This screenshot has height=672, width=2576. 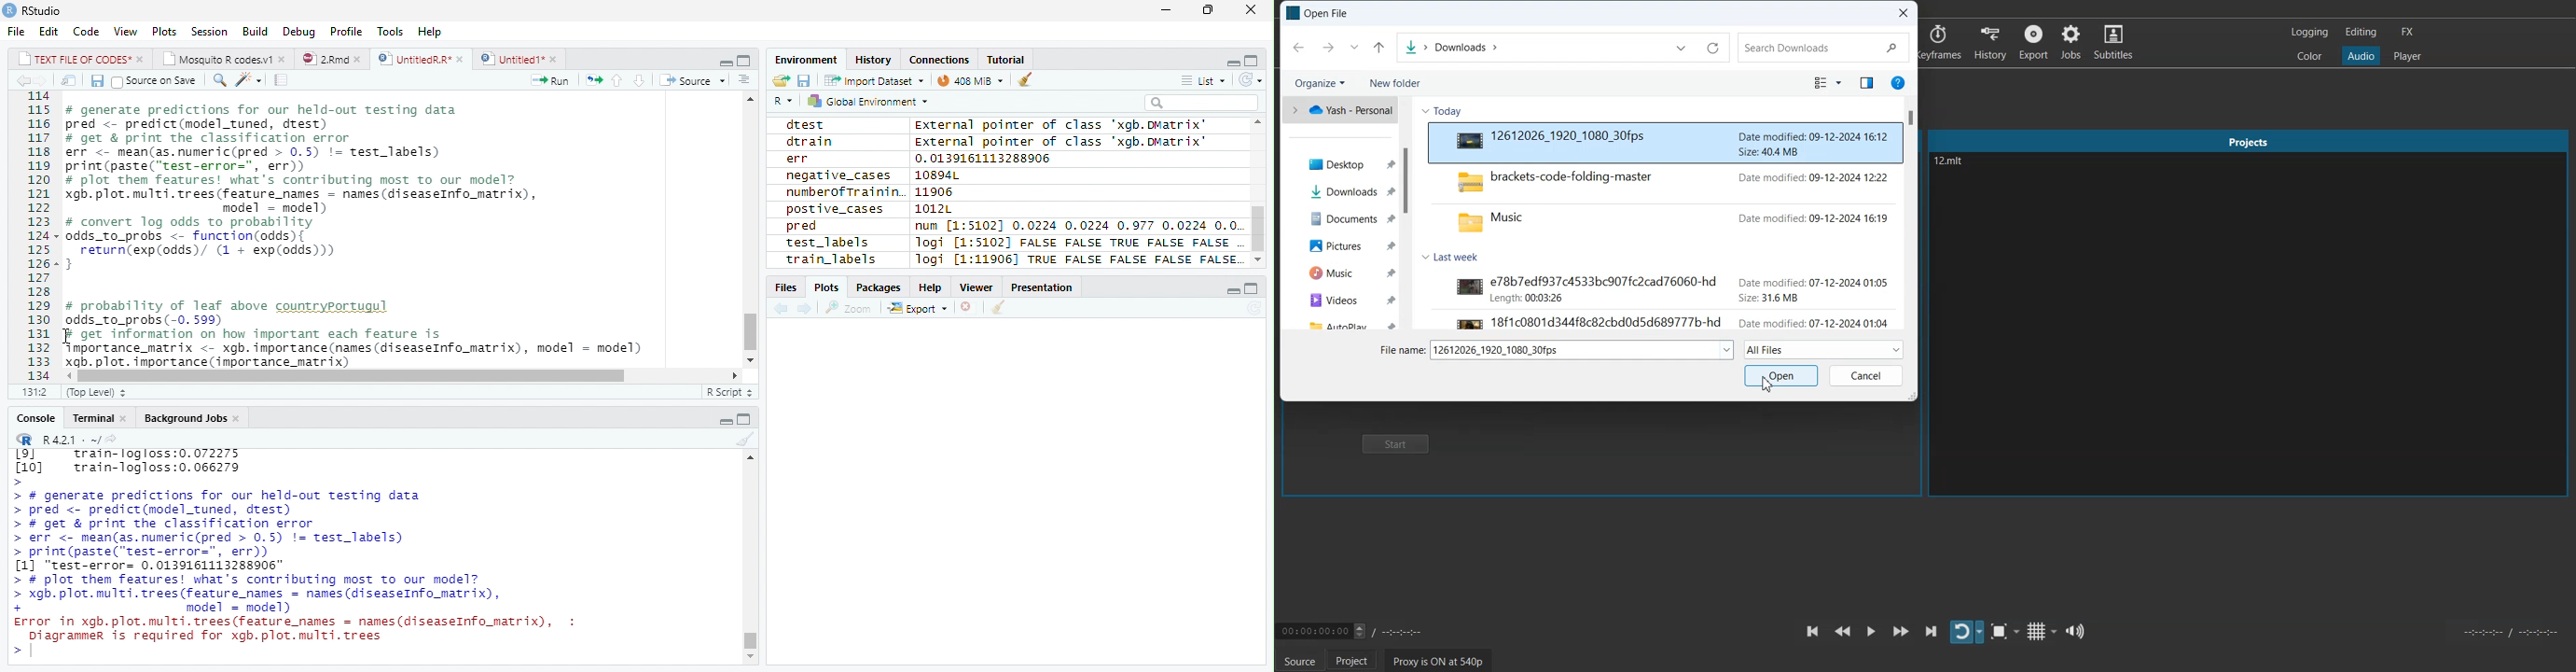 What do you see at coordinates (1077, 259) in the screenshot?
I see `Jogi [1:11906] TRUE FALSE FALSE FALSE FALSE.` at bounding box center [1077, 259].